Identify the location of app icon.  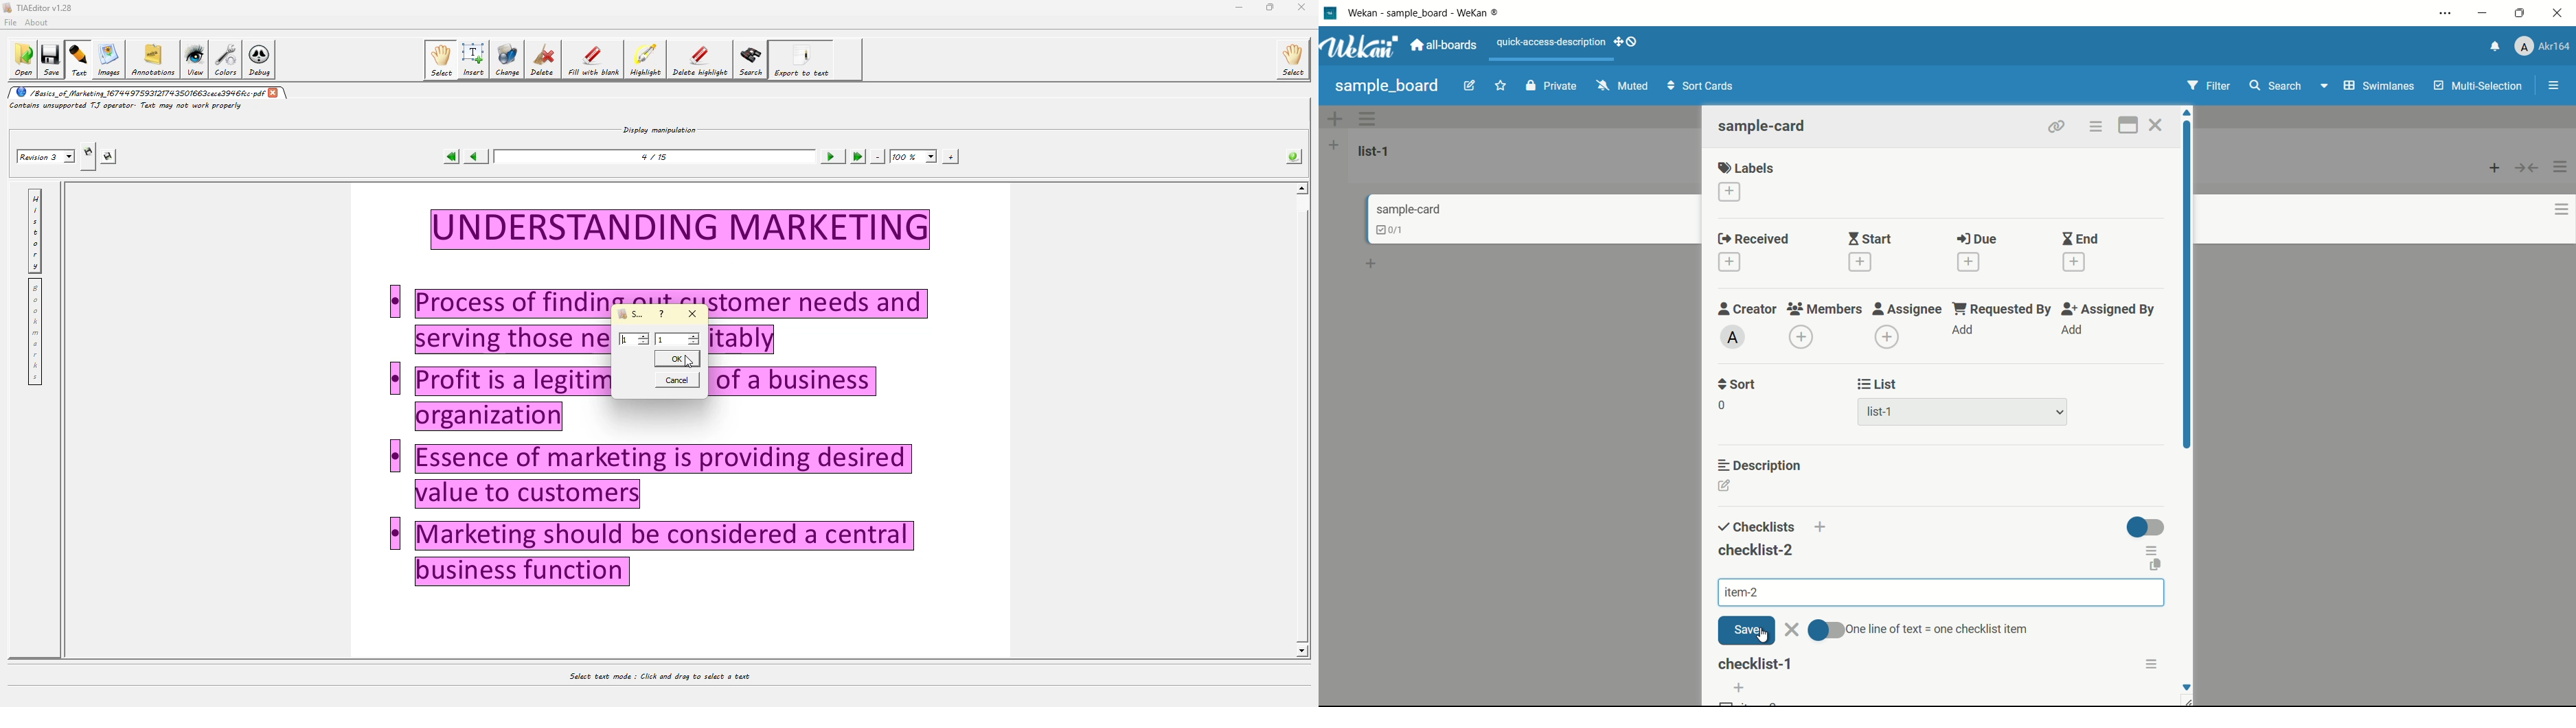
(1330, 12).